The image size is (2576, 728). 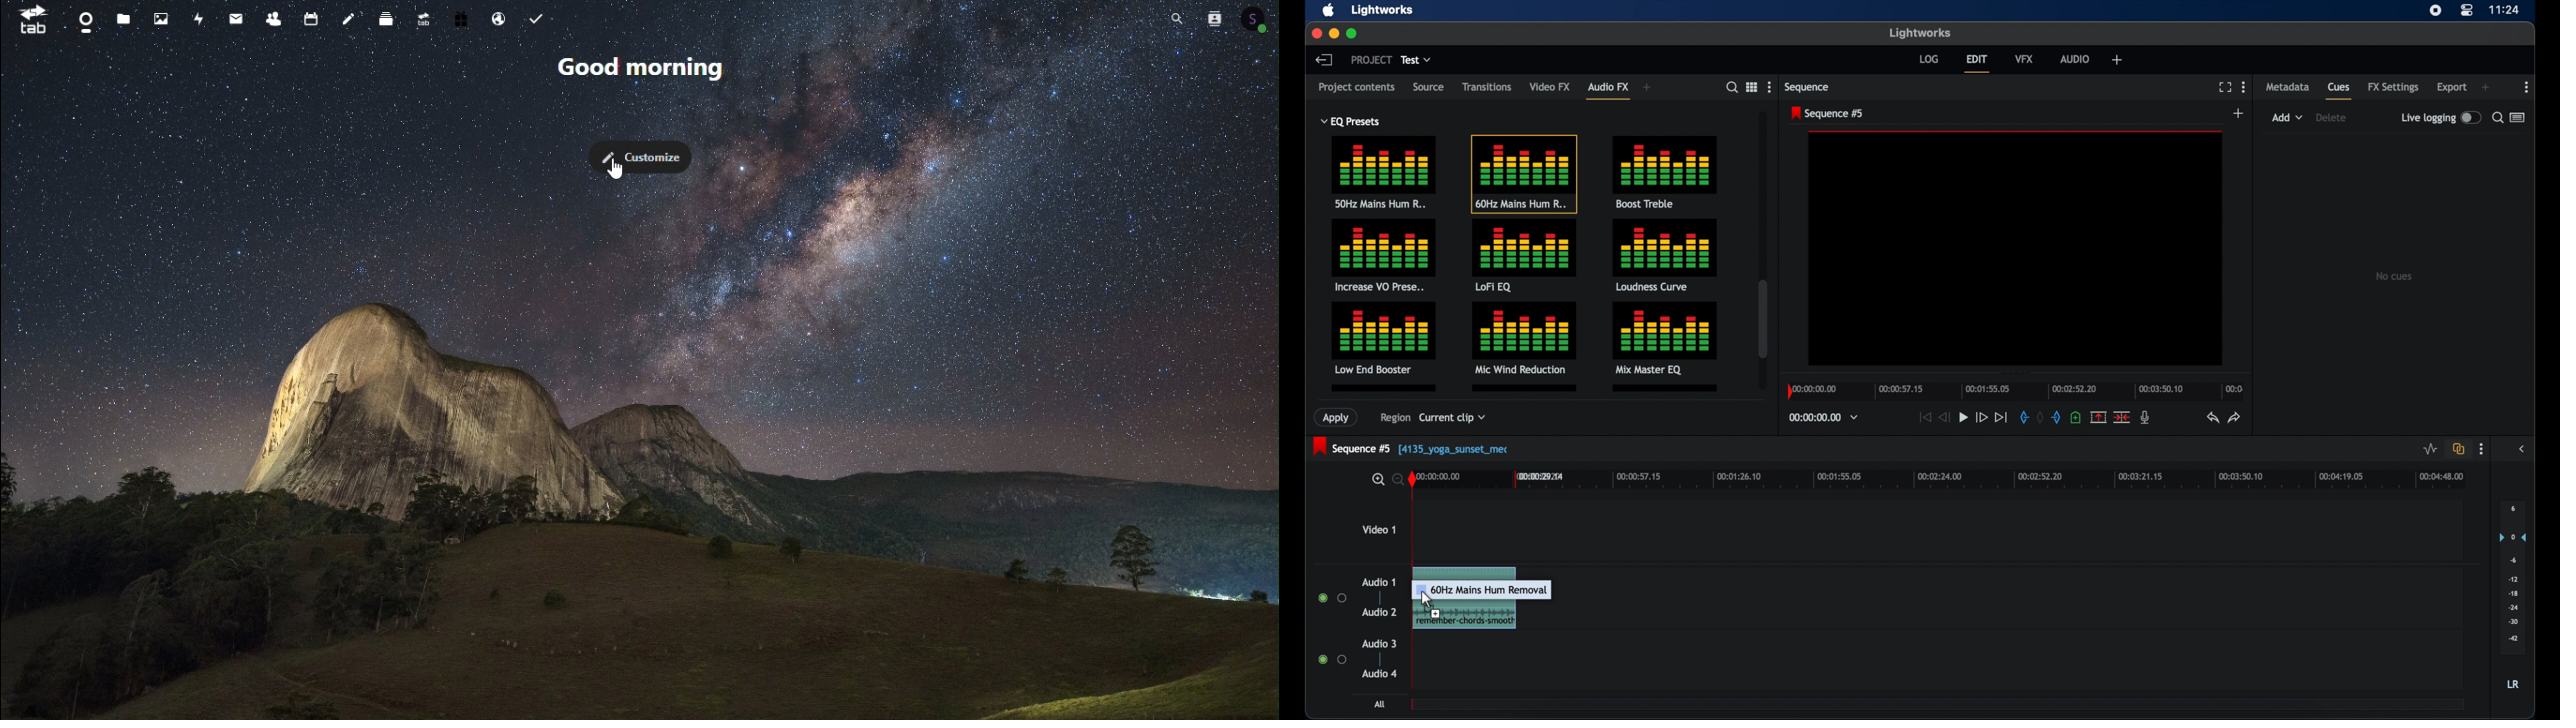 What do you see at coordinates (538, 19) in the screenshot?
I see `Task ` at bounding box center [538, 19].